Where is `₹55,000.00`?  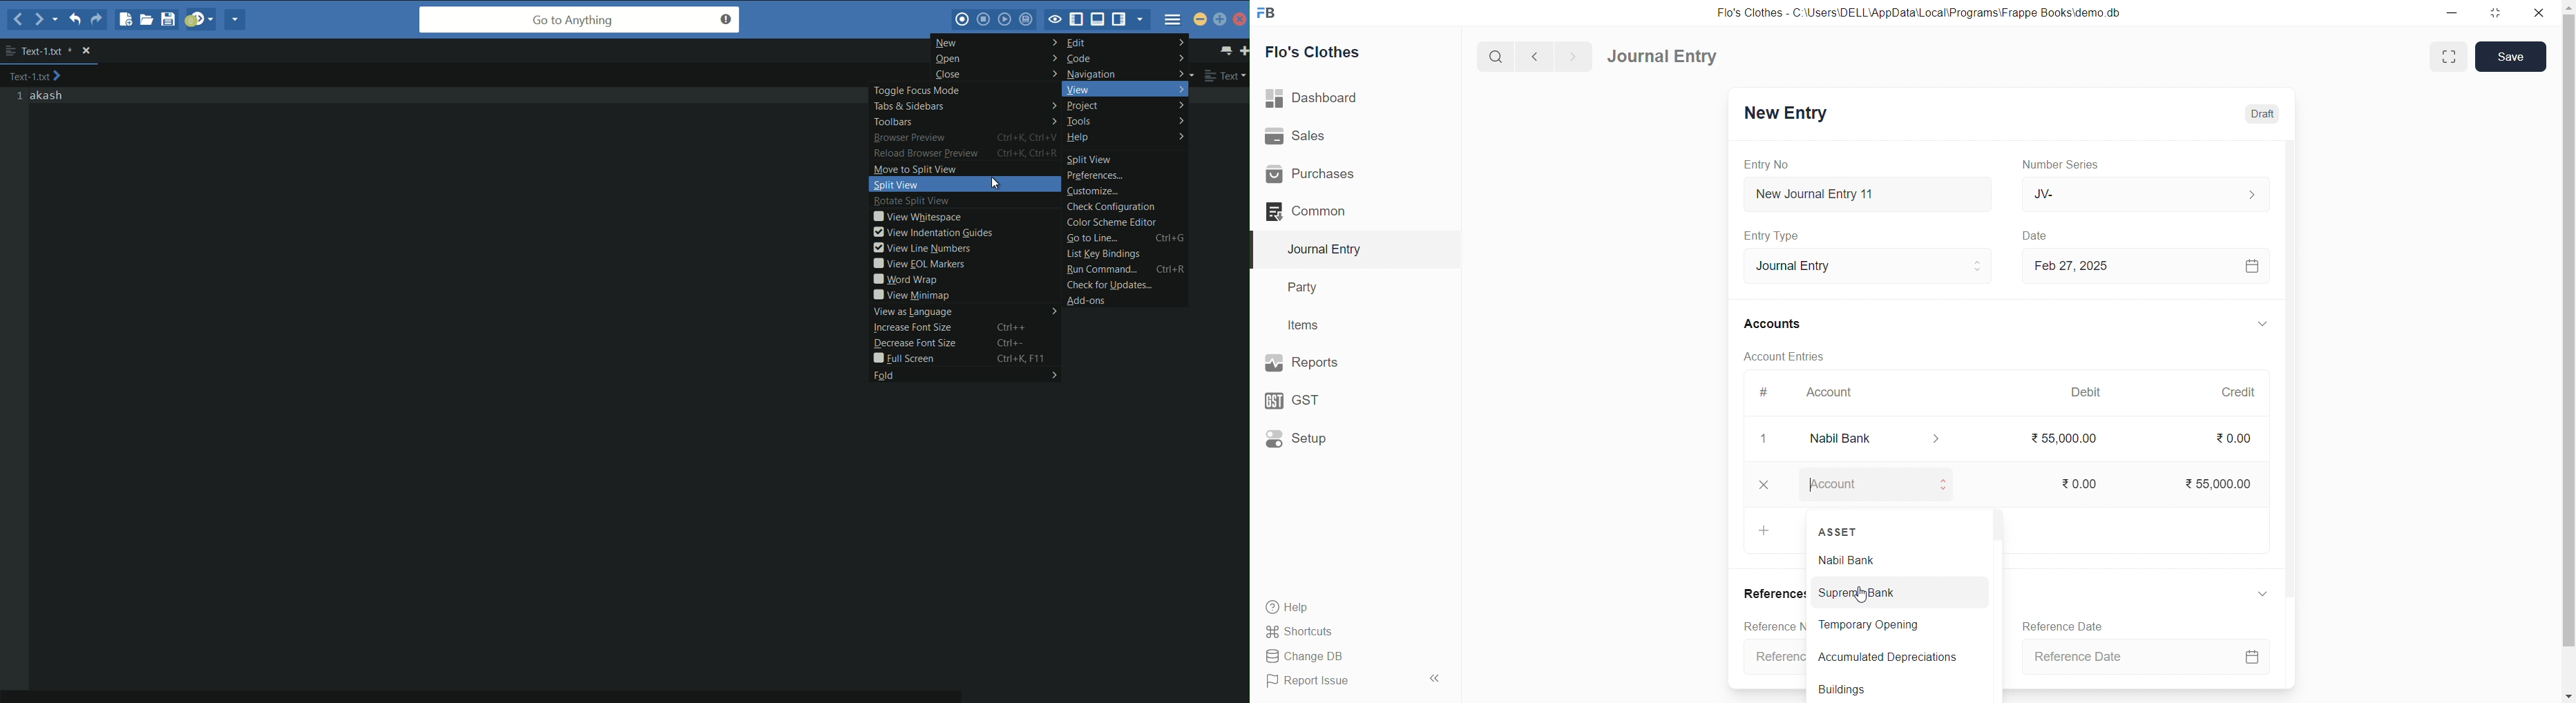
₹55,000.00 is located at coordinates (2231, 485).